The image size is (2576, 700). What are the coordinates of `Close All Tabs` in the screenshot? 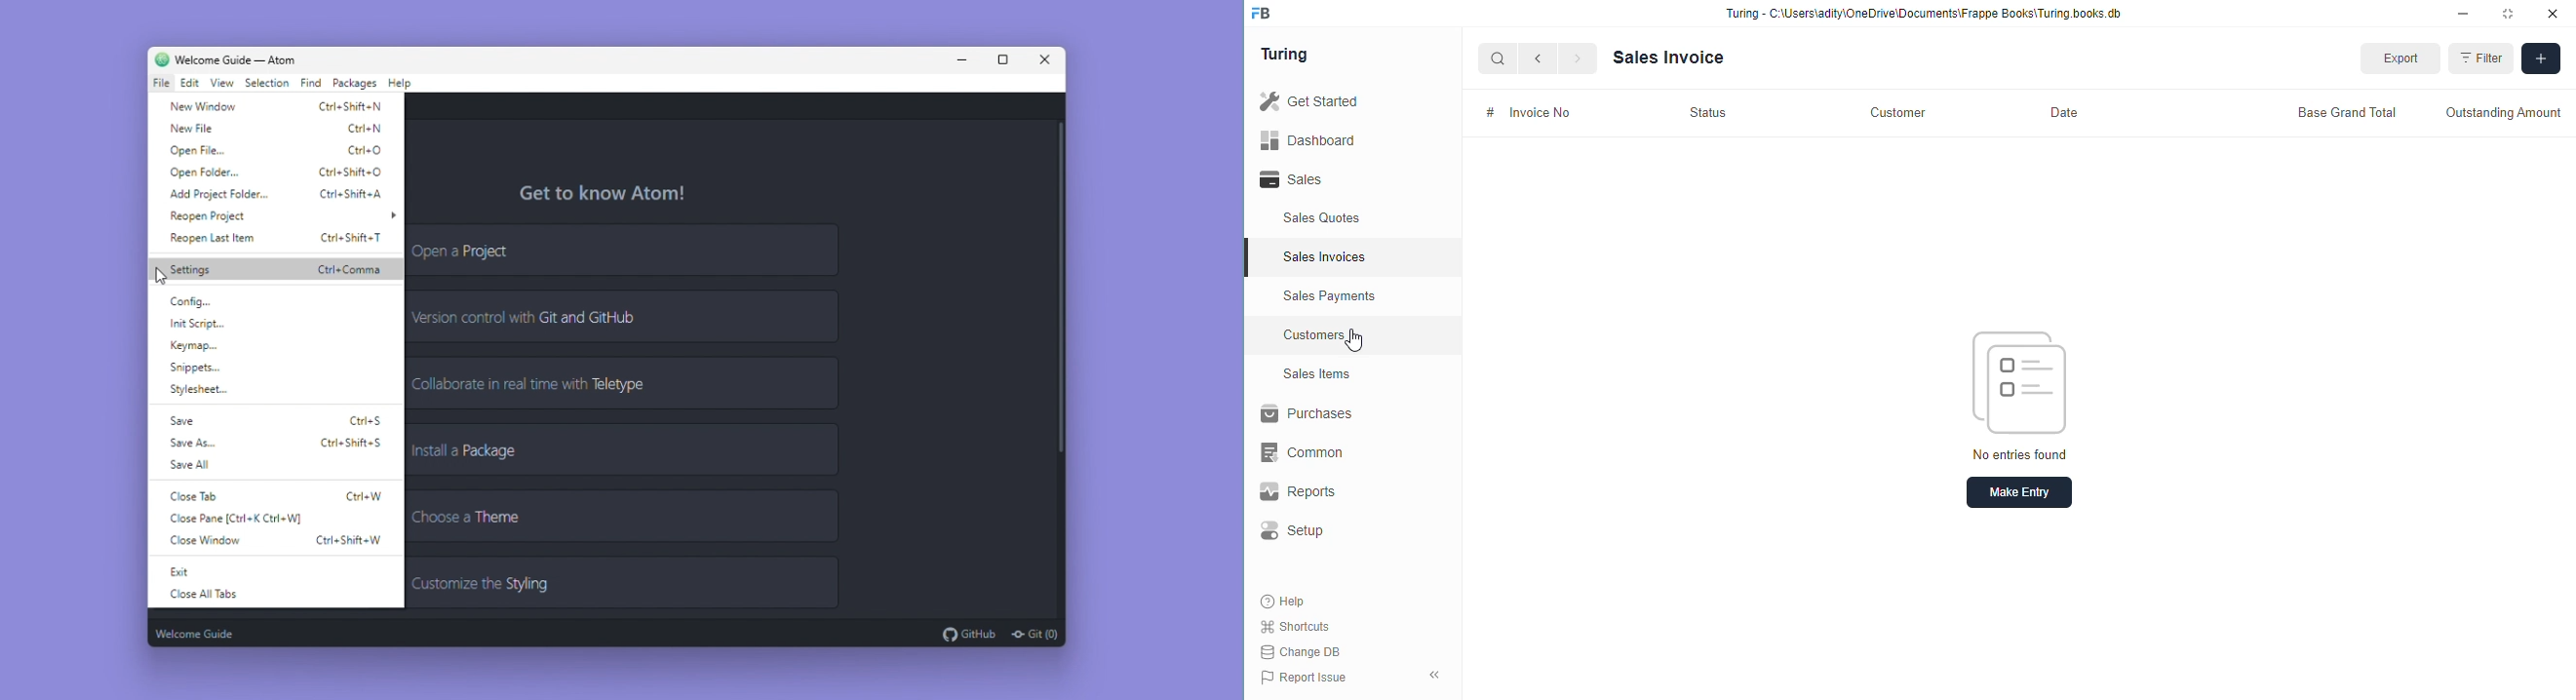 It's located at (269, 596).